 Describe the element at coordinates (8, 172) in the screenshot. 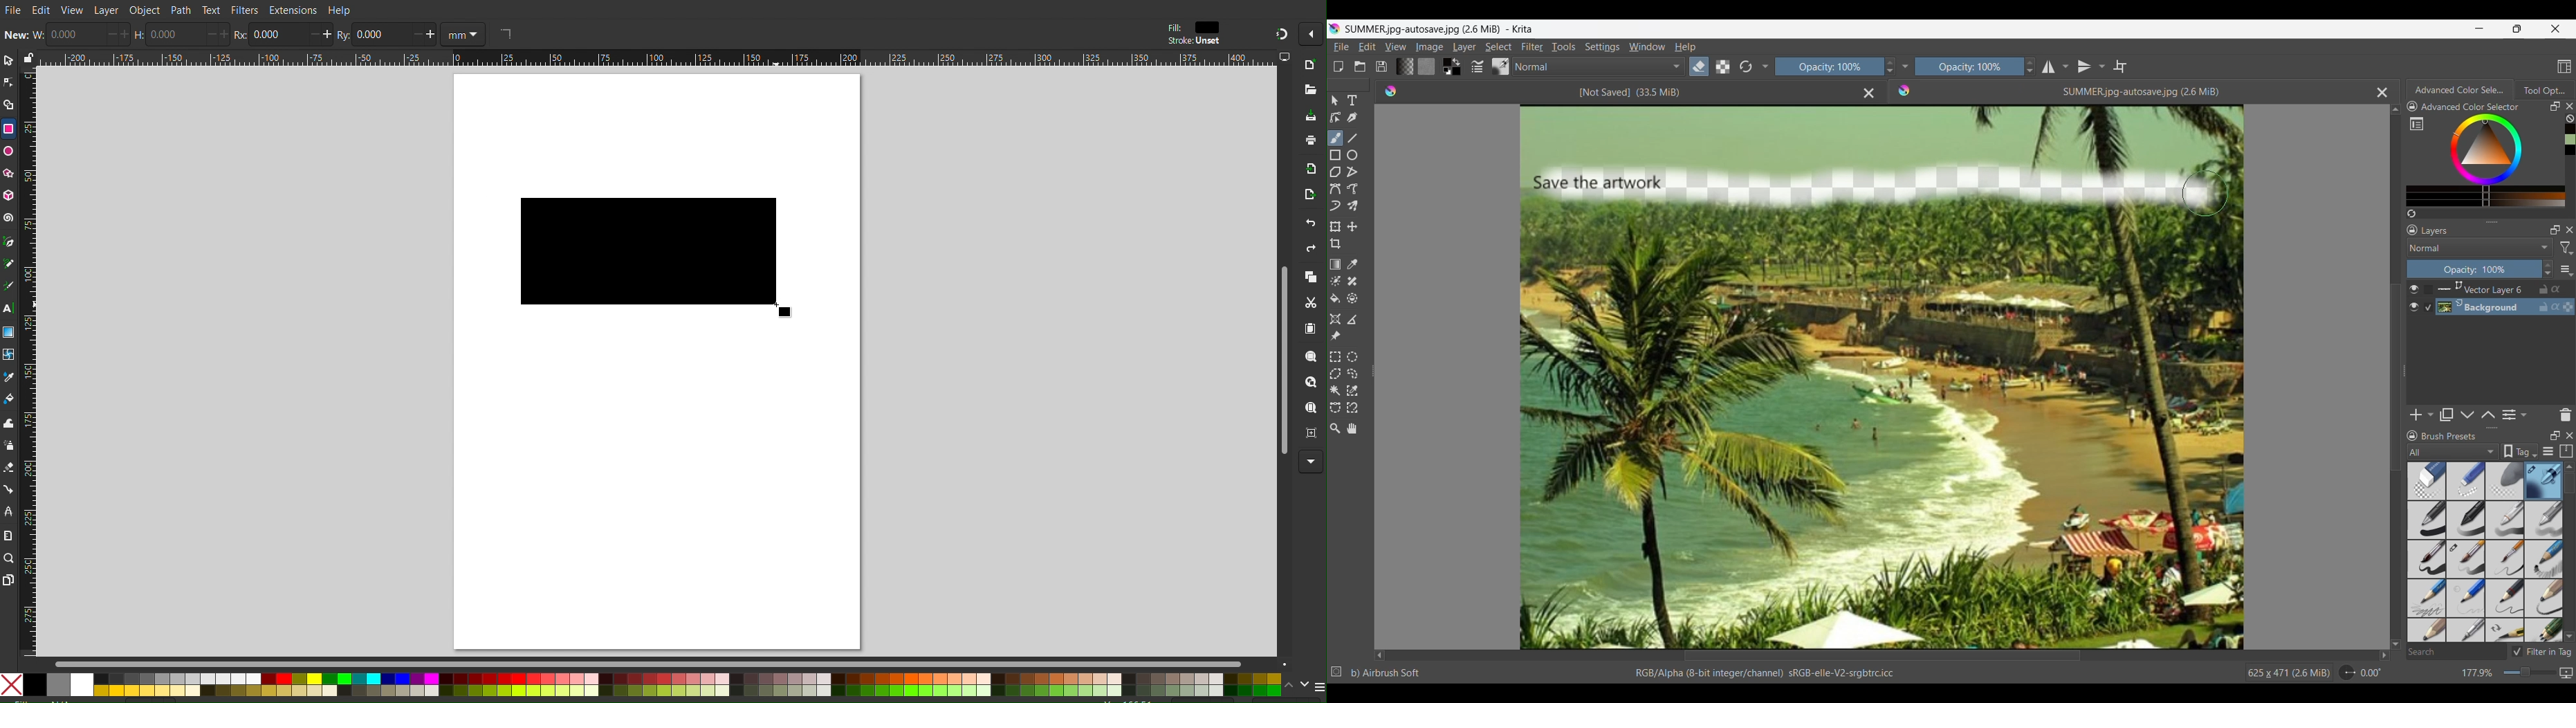

I see `Polygon` at that location.